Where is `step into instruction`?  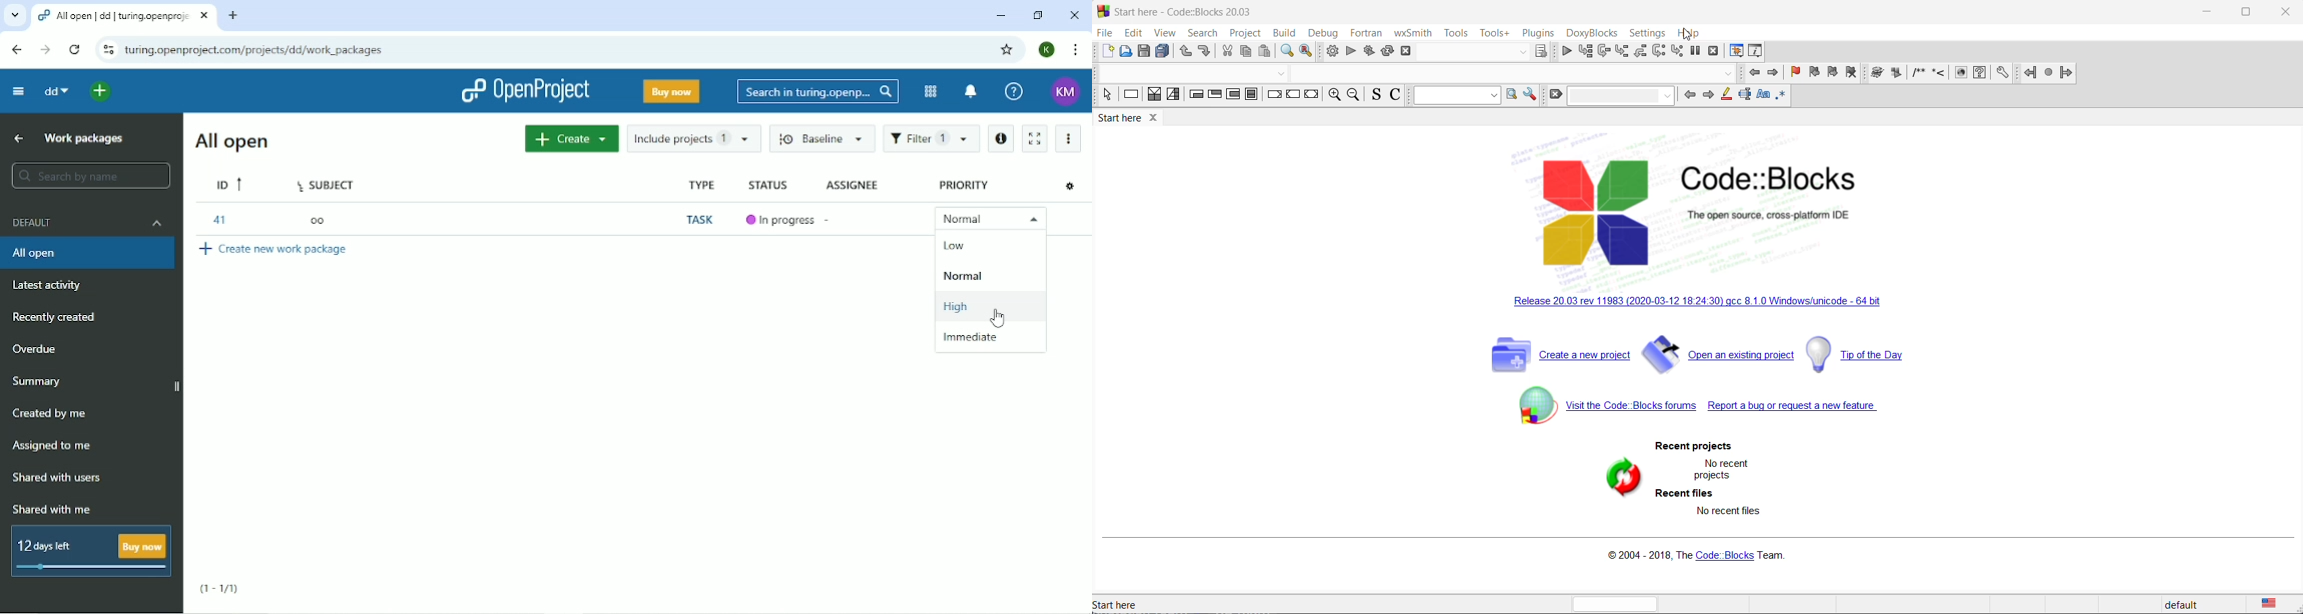
step into instruction is located at coordinates (1678, 51).